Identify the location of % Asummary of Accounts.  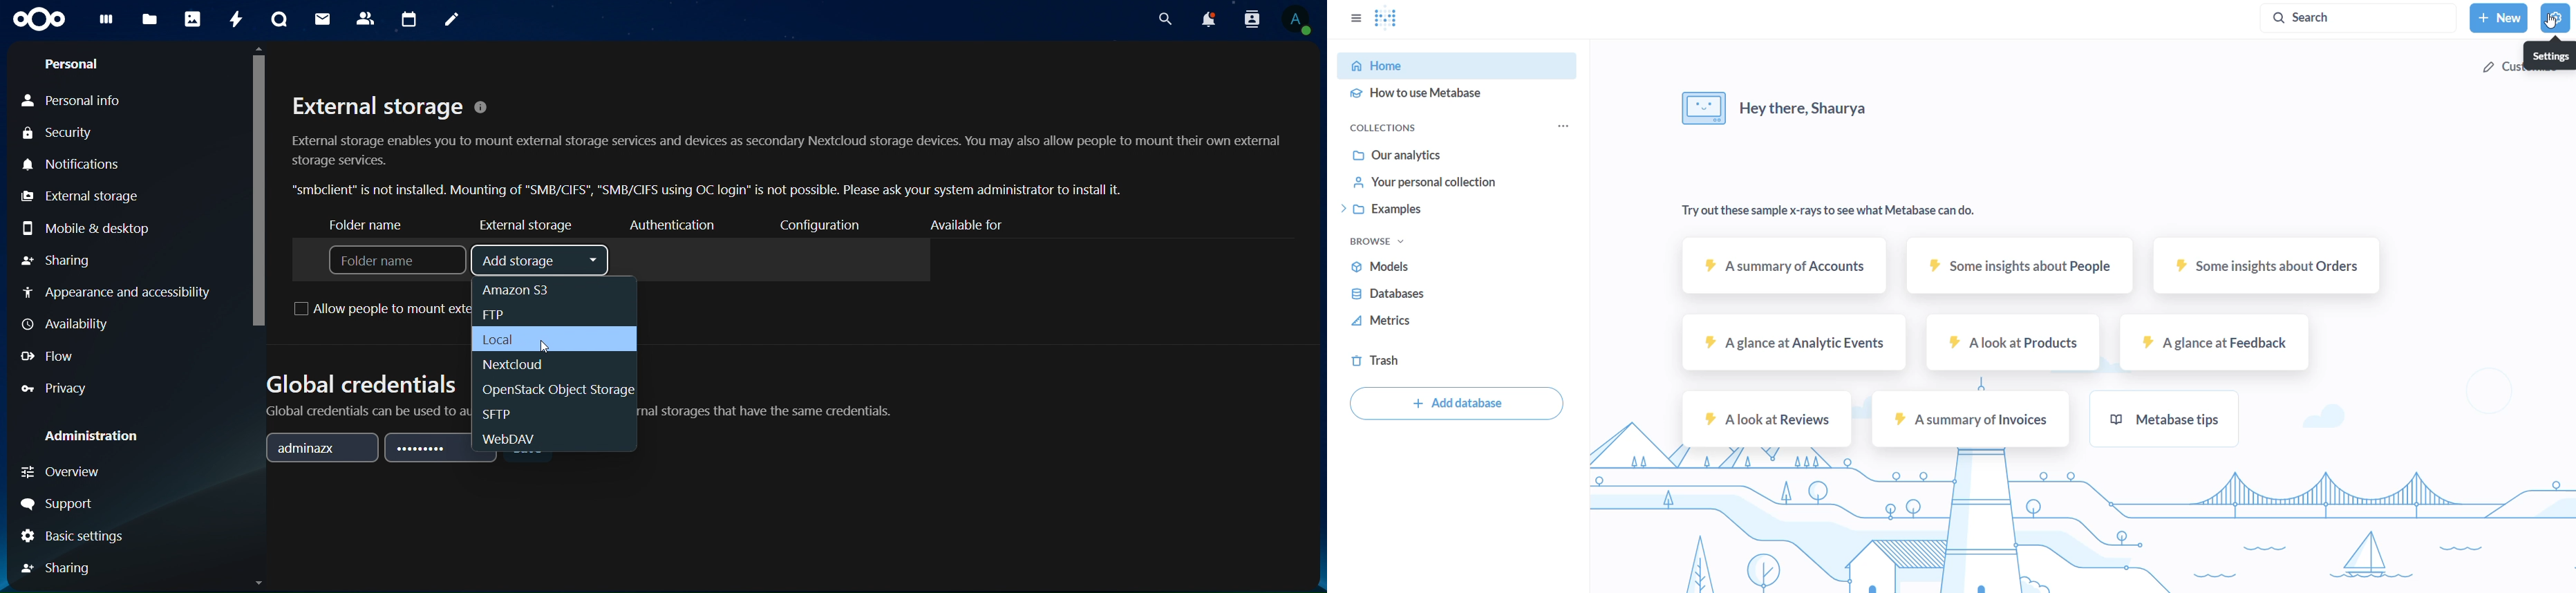
(1788, 266).